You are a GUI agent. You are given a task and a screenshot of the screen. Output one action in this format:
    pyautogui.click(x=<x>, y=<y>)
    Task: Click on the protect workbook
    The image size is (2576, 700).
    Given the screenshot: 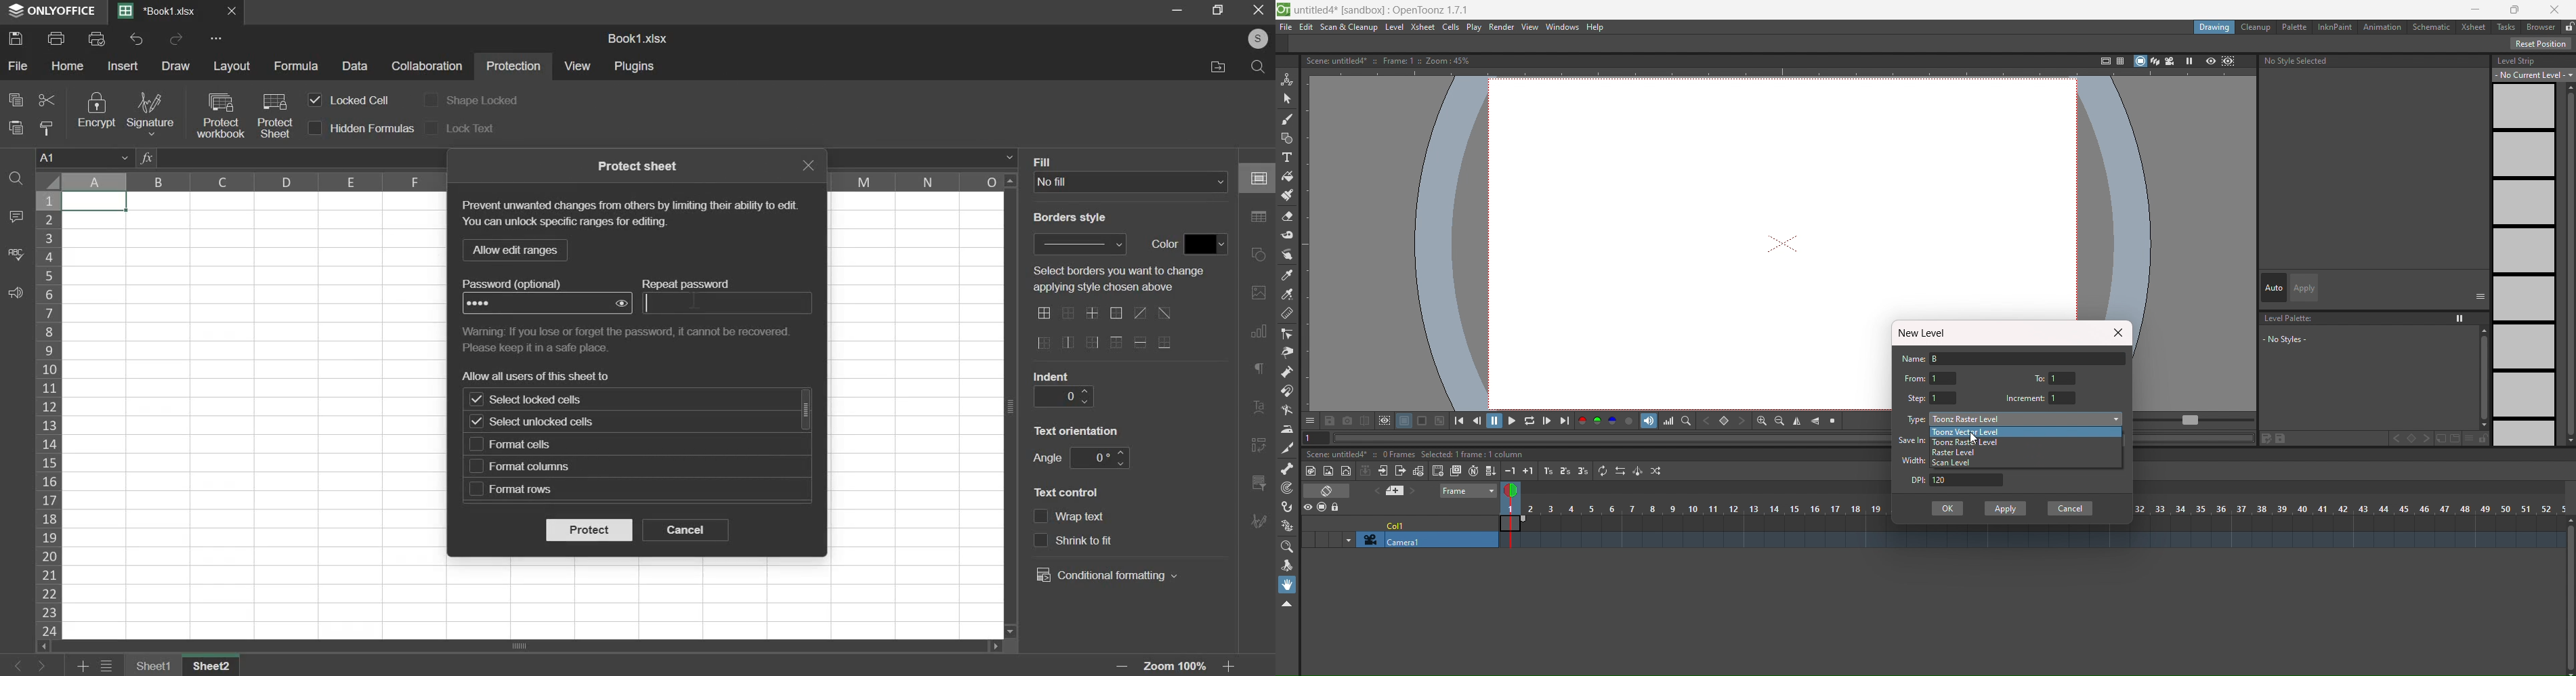 What is the action you would take?
    pyautogui.click(x=219, y=115)
    